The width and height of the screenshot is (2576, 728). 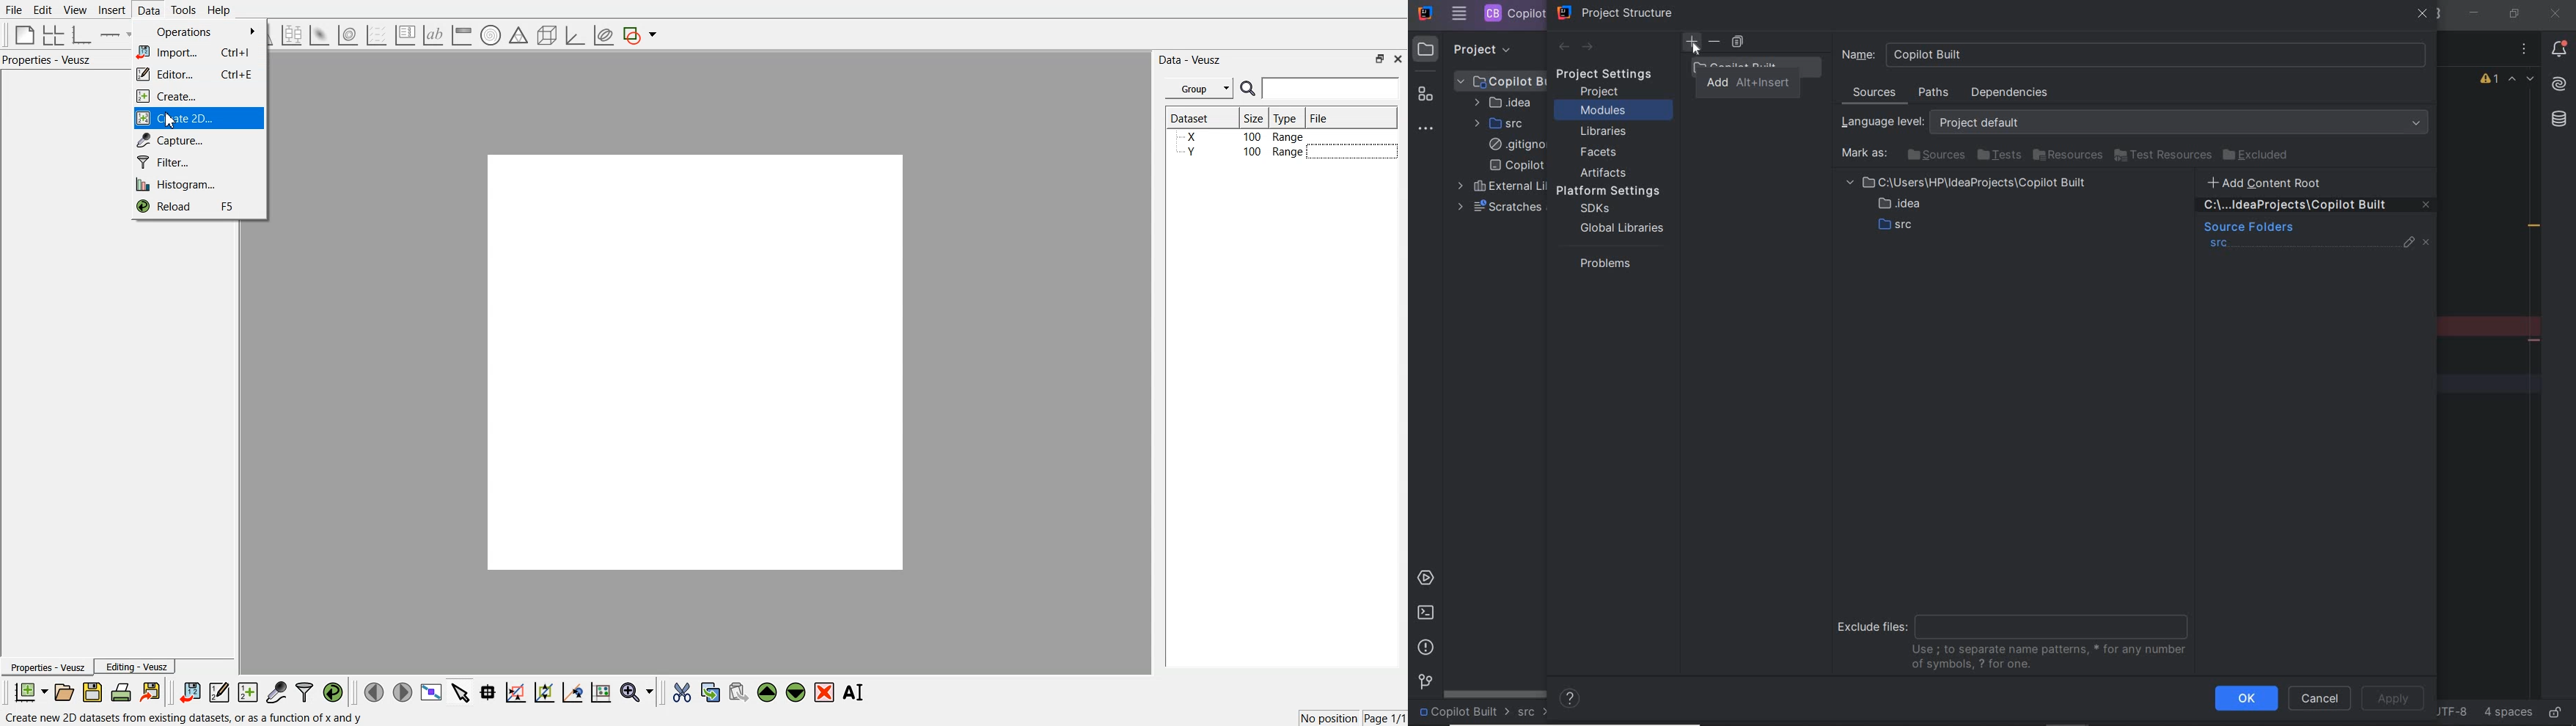 What do you see at coordinates (1423, 683) in the screenshot?
I see `version control` at bounding box center [1423, 683].